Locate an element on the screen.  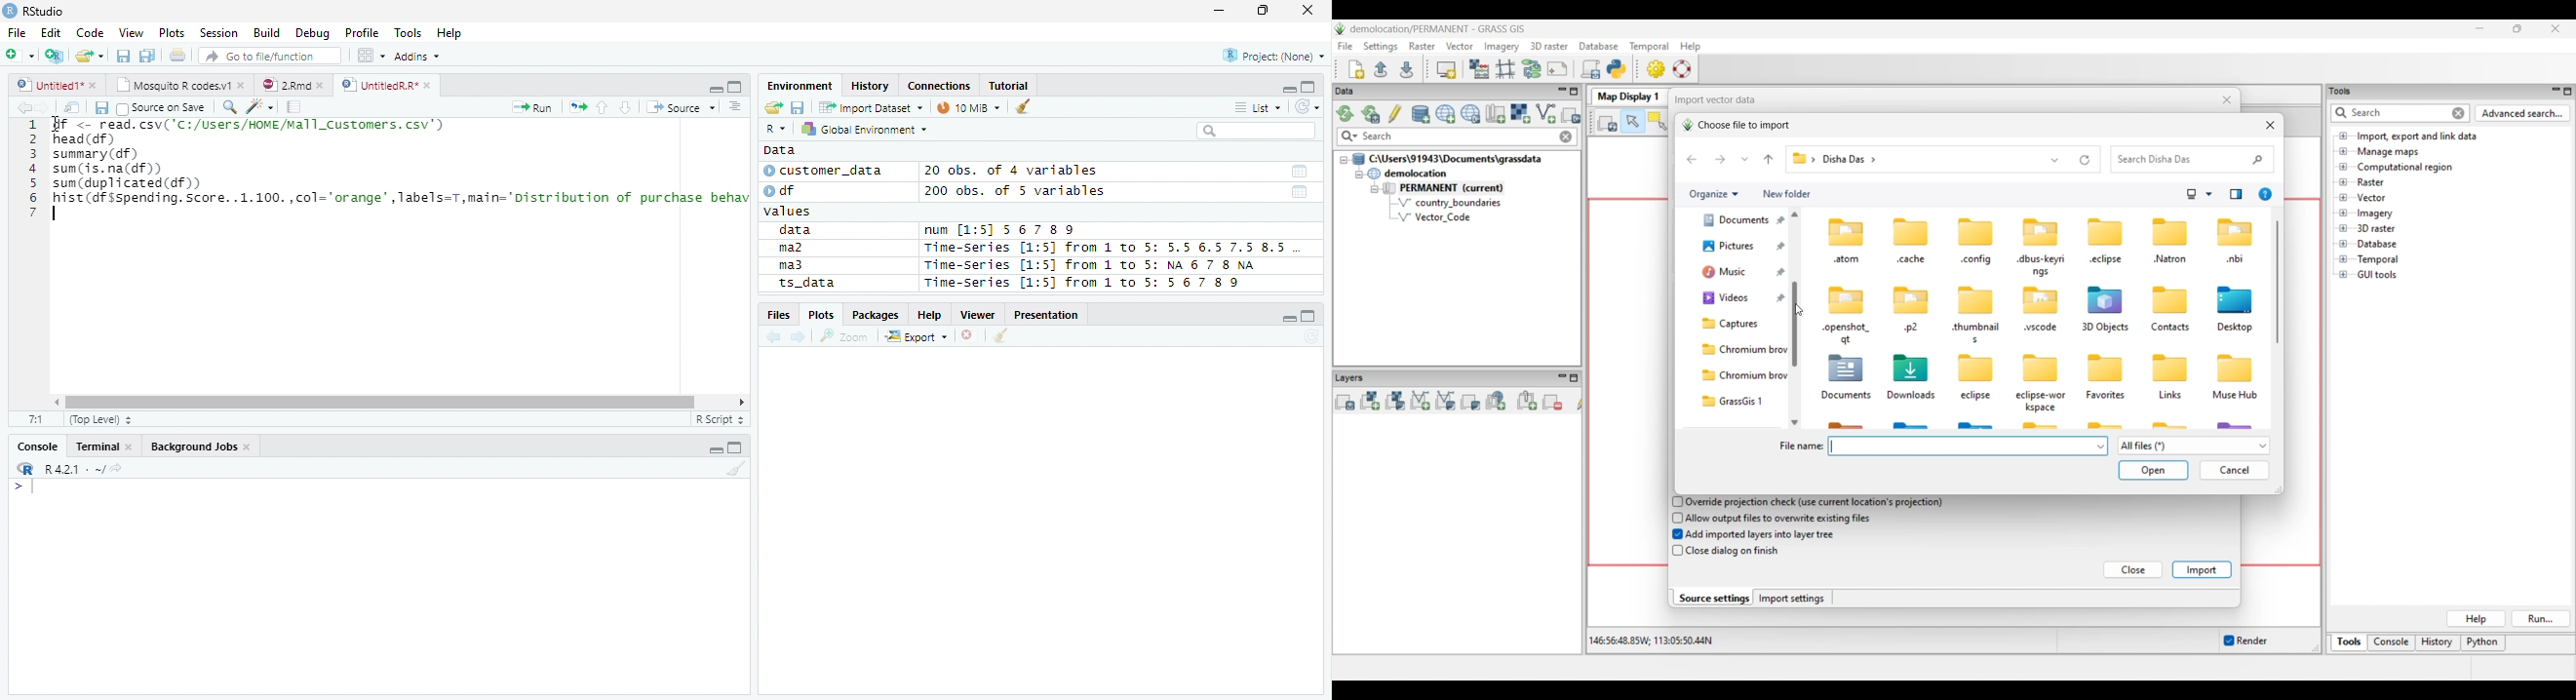
R is located at coordinates (775, 130).